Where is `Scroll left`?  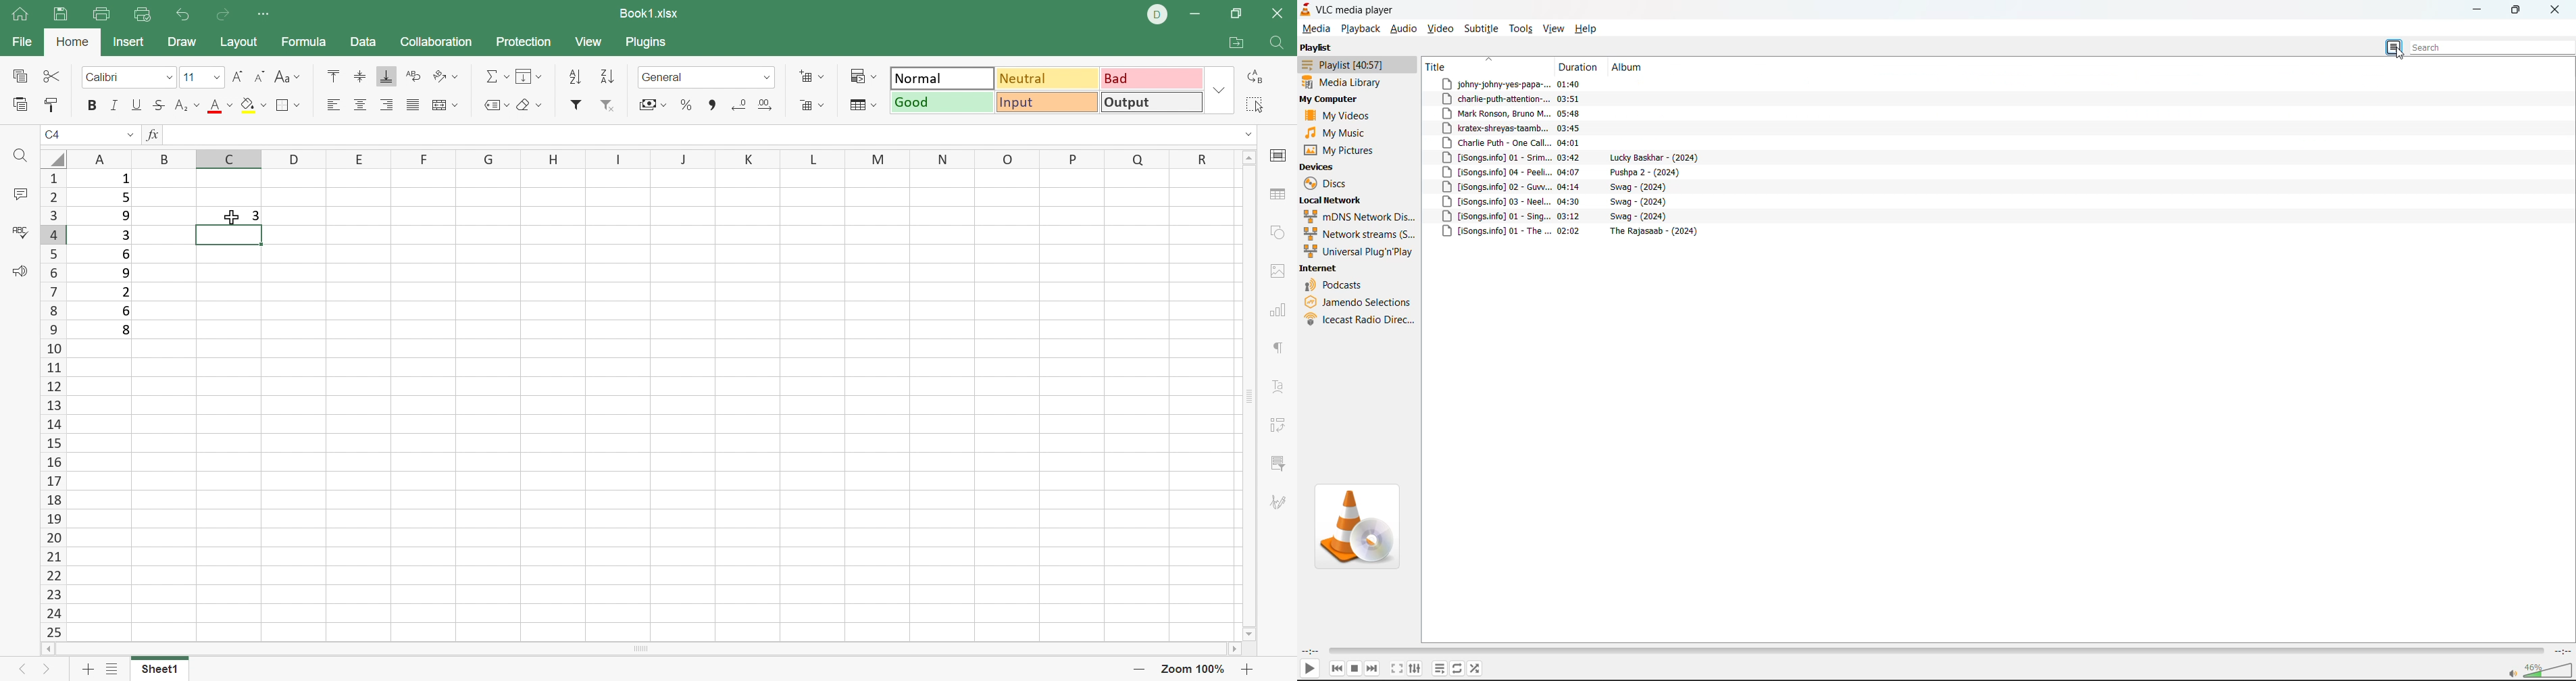
Scroll left is located at coordinates (47, 648).